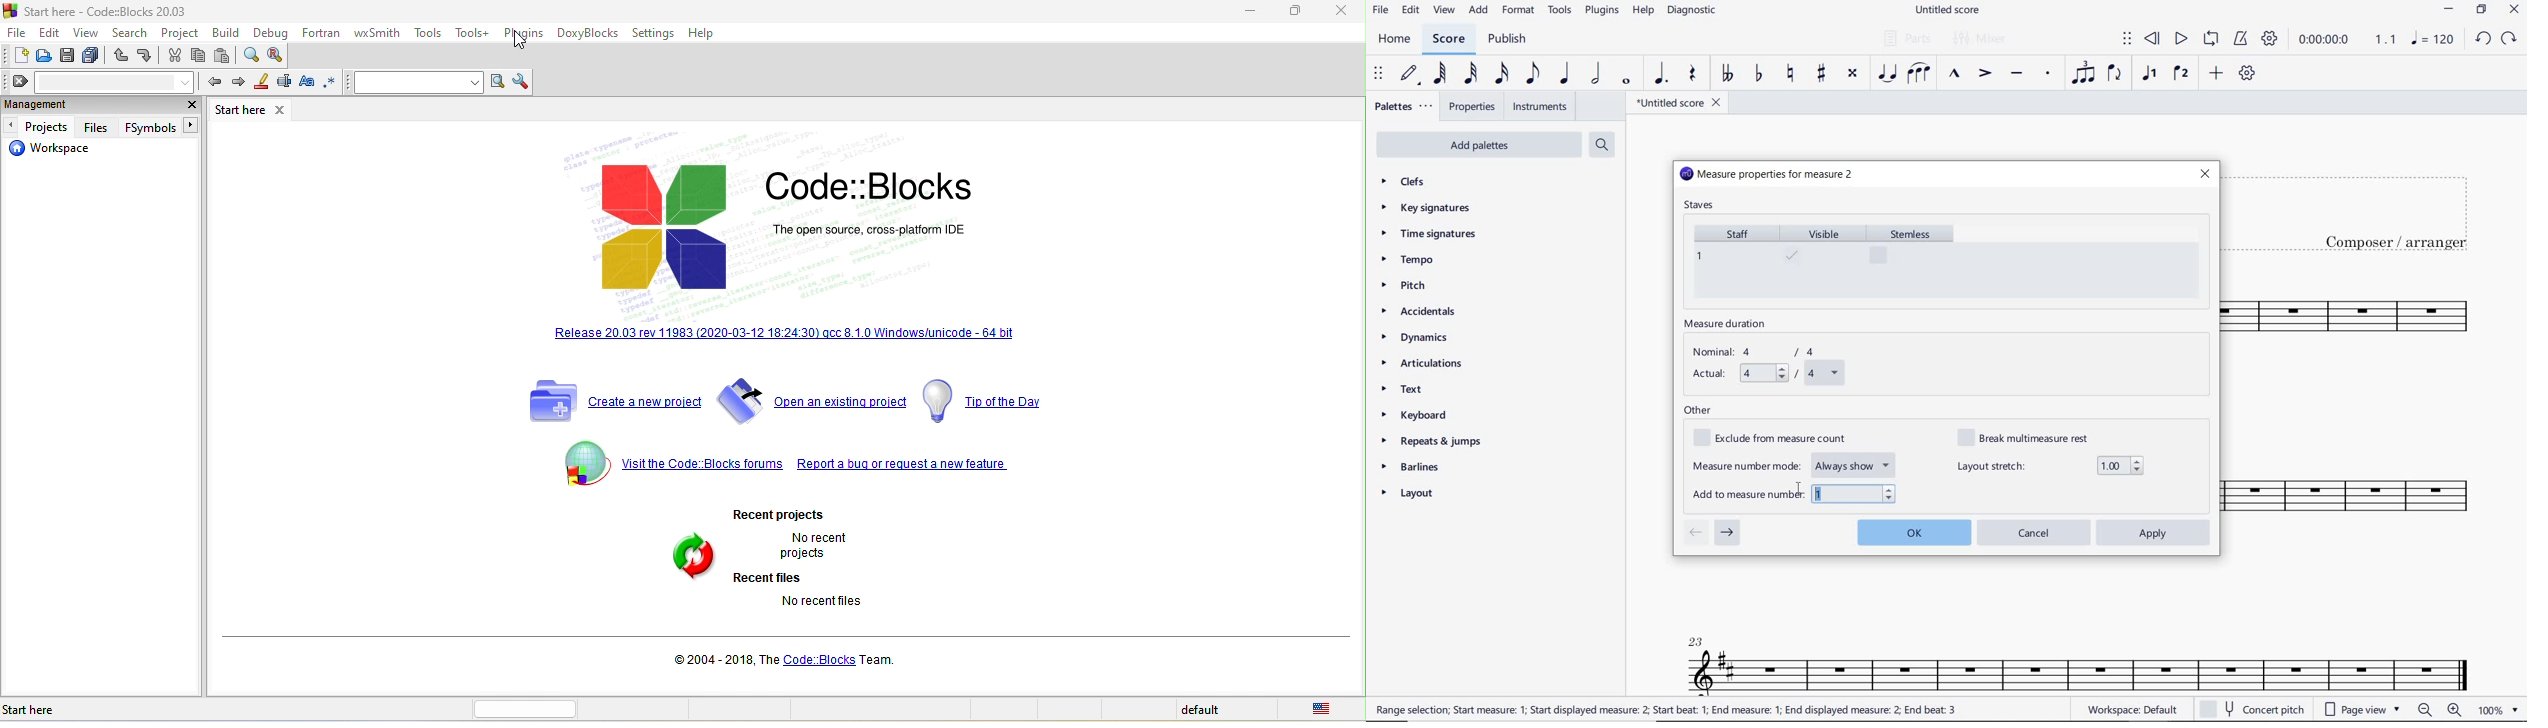  I want to click on settings, so click(654, 34).